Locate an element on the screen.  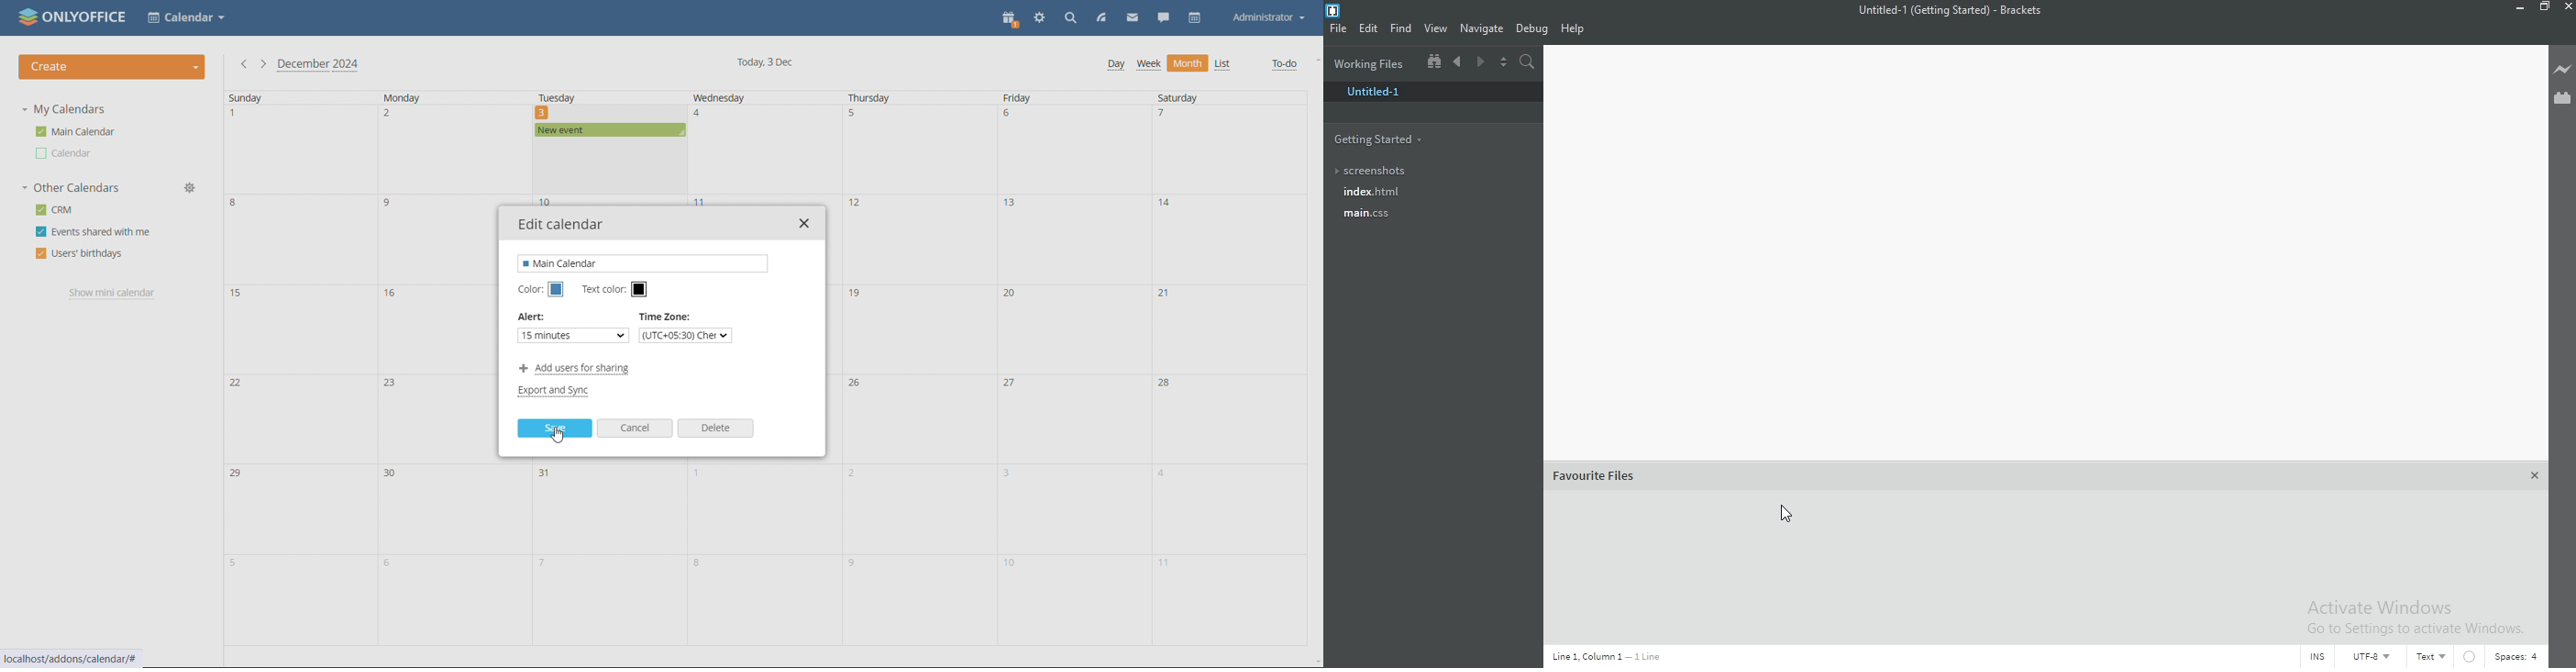
date is located at coordinates (1074, 150).